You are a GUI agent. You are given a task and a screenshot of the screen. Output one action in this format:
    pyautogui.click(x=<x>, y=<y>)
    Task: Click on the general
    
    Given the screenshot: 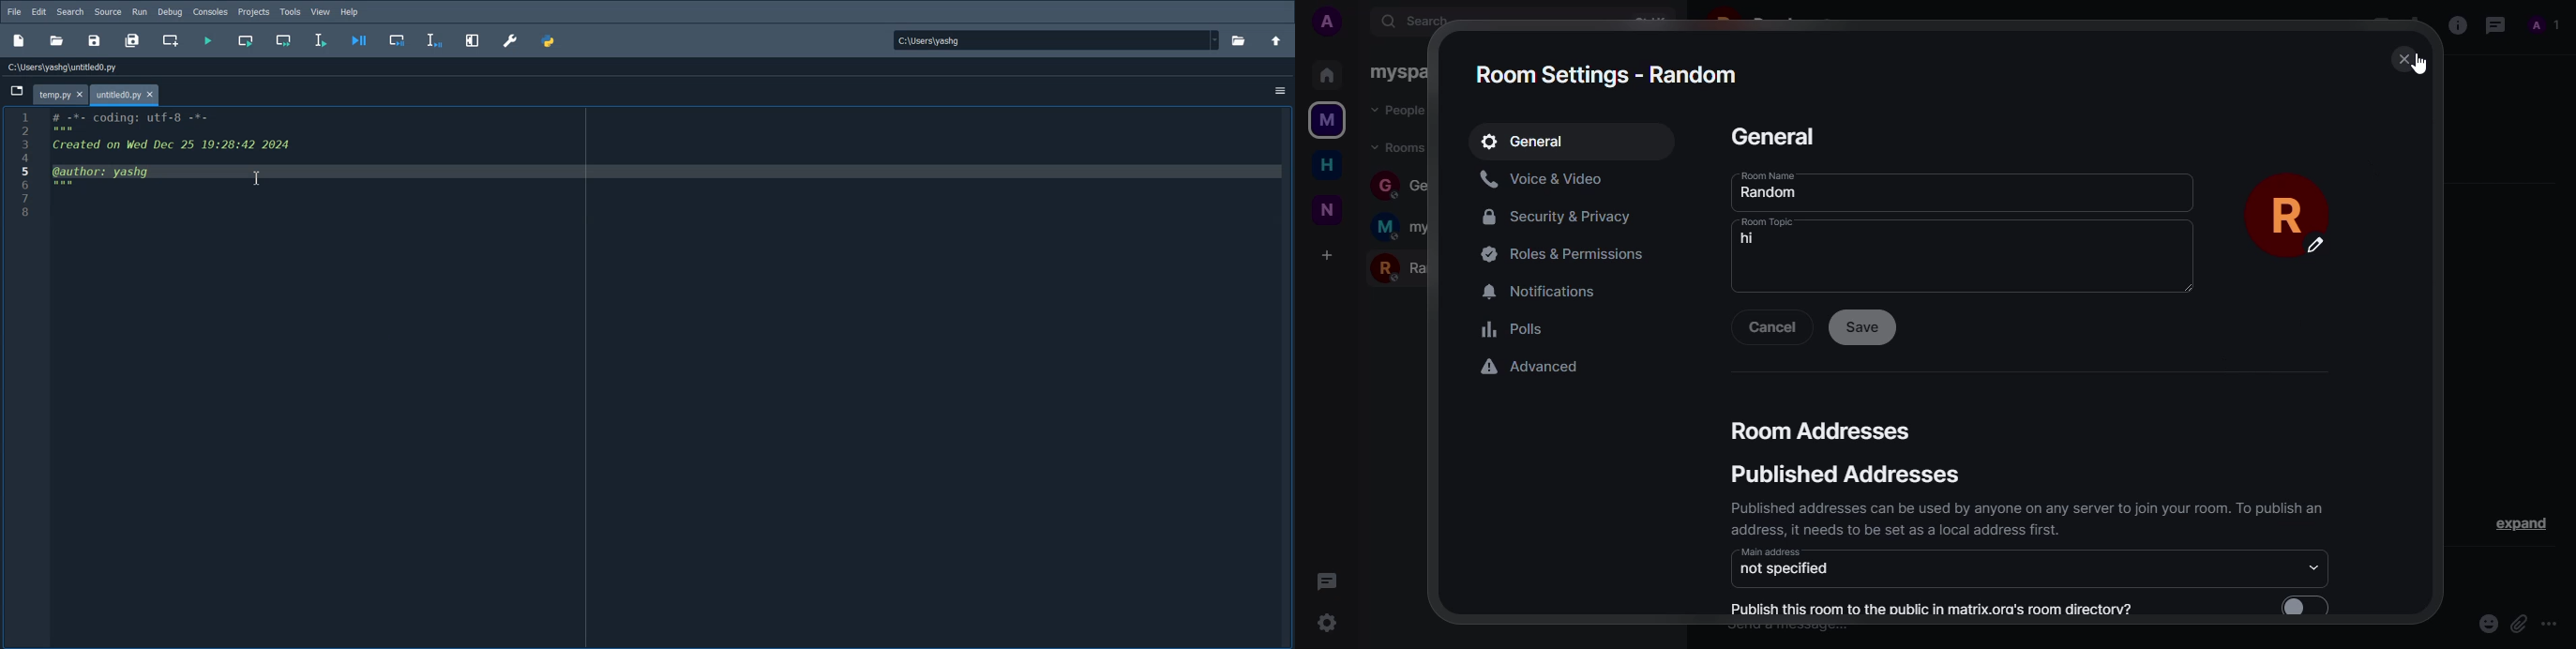 What is the action you would take?
    pyautogui.click(x=1775, y=136)
    